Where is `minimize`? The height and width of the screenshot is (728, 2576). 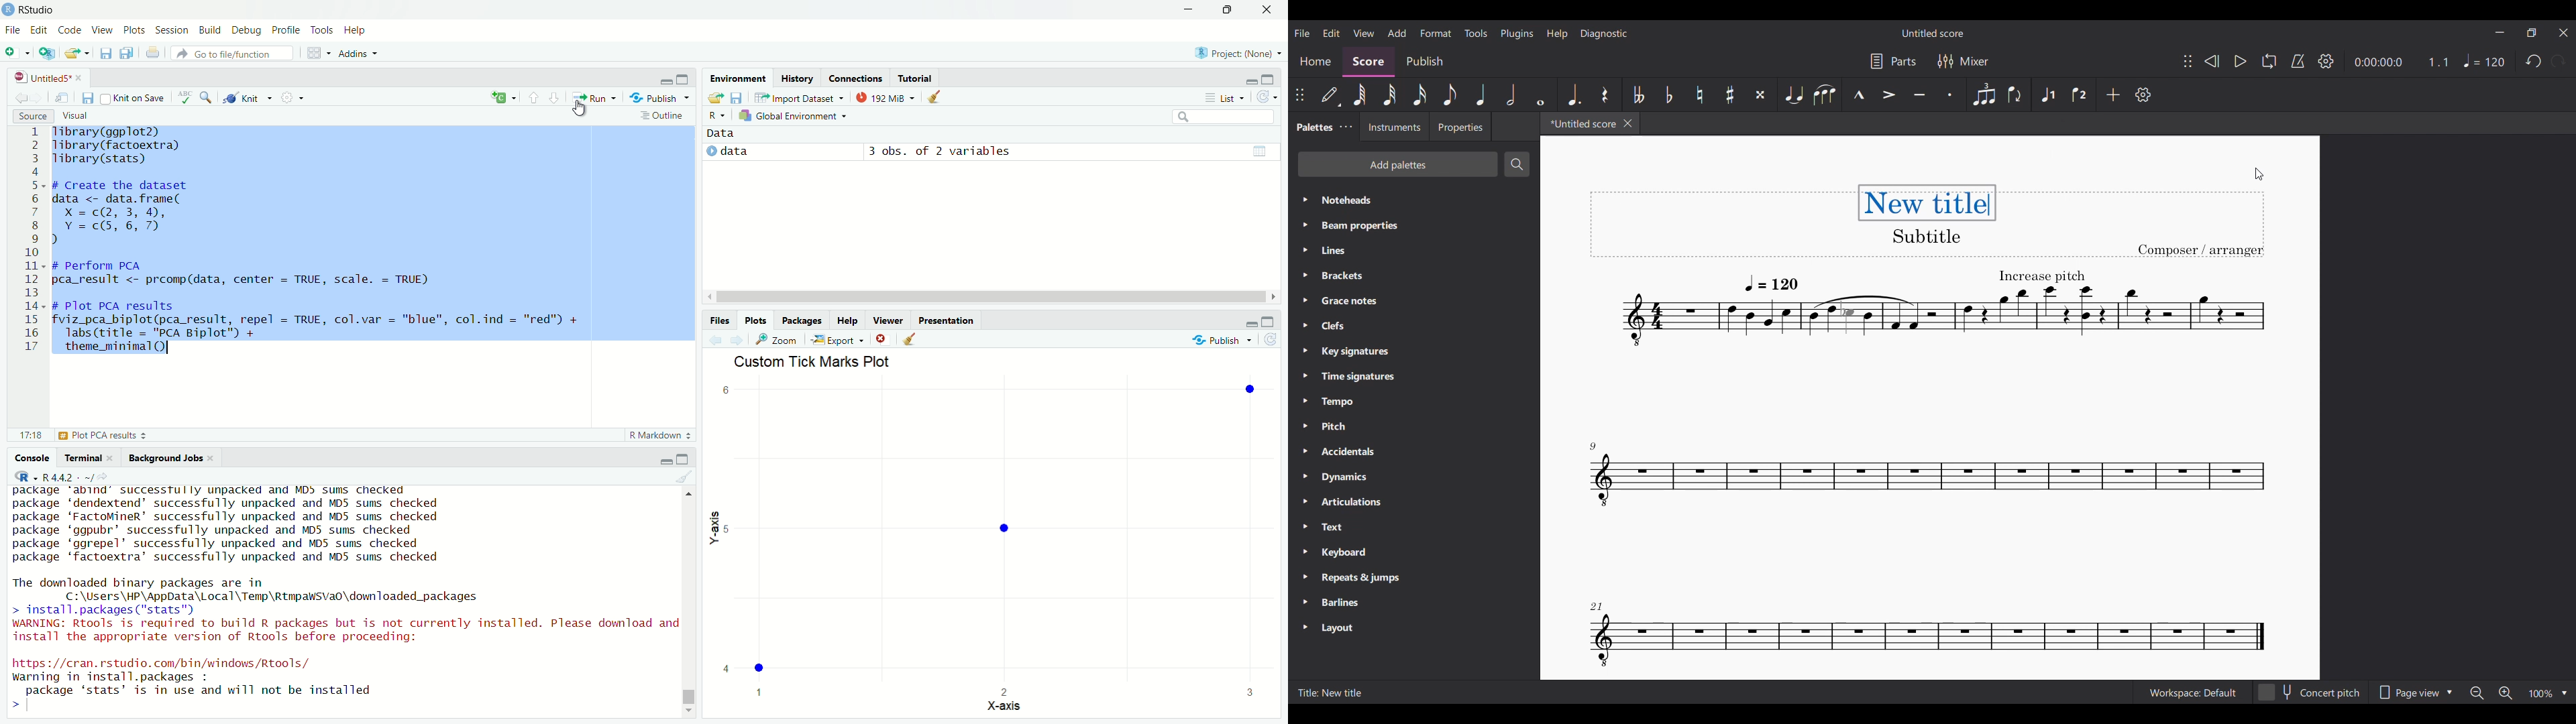 minimize is located at coordinates (1250, 80).